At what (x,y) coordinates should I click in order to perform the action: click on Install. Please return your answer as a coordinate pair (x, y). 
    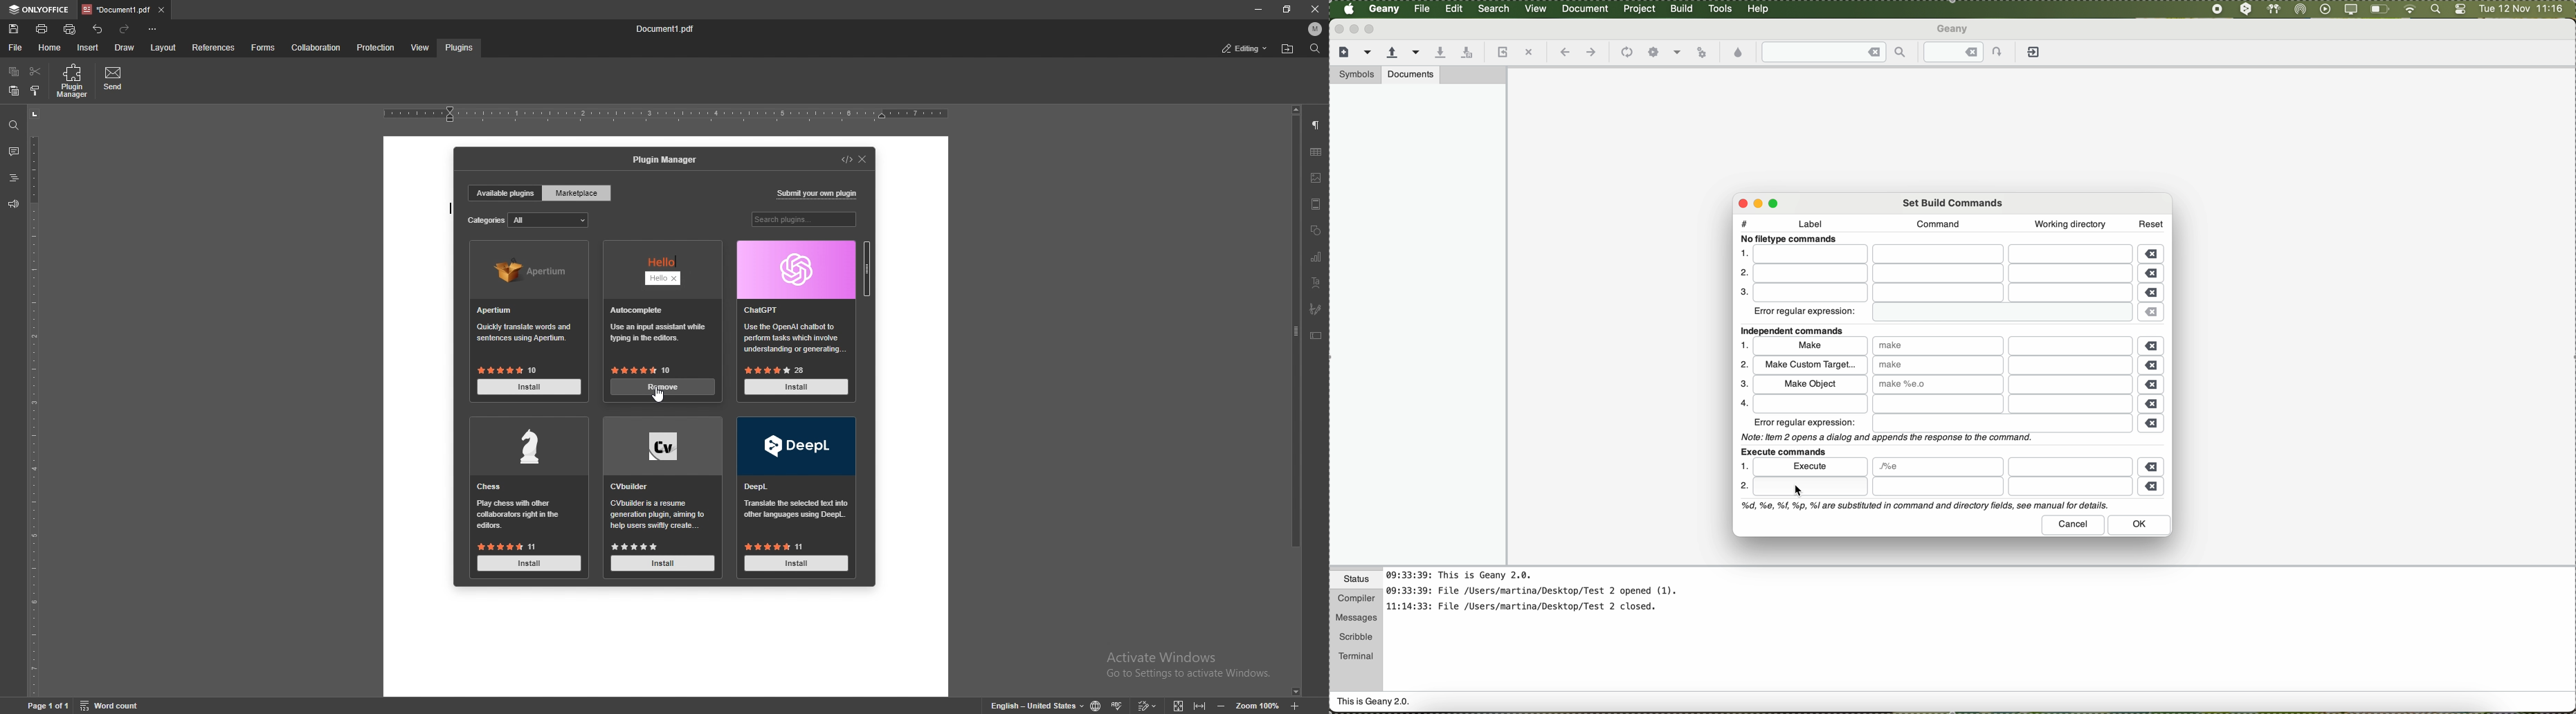
    Looking at the image, I should click on (529, 565).